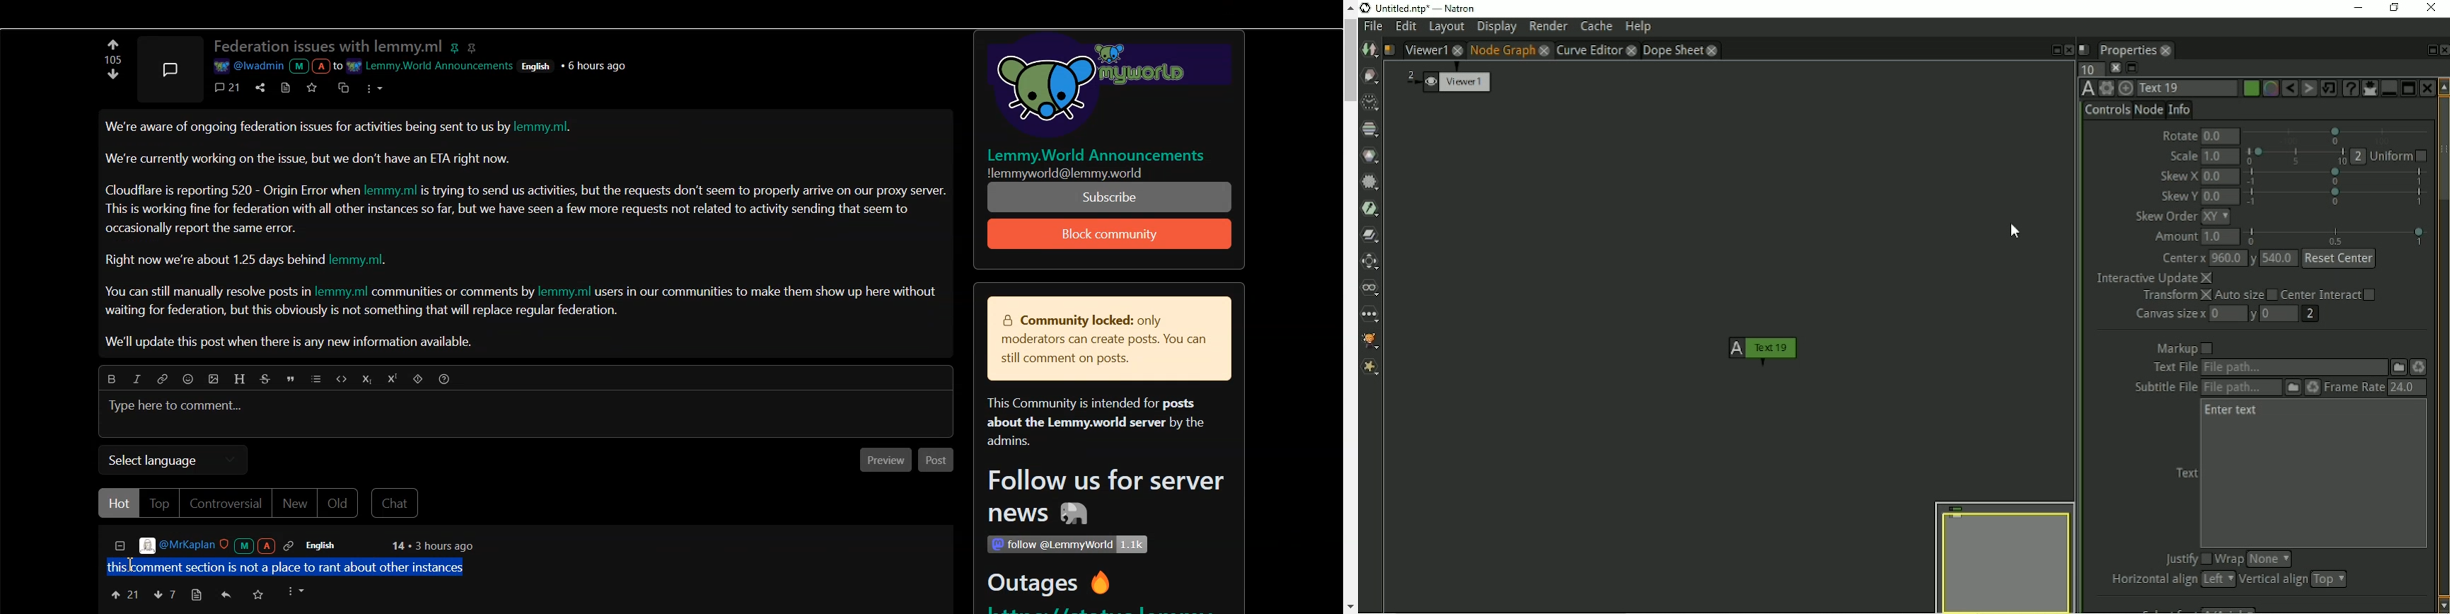  I want to click on 14 + 3 hours ago, so click(431, 547).